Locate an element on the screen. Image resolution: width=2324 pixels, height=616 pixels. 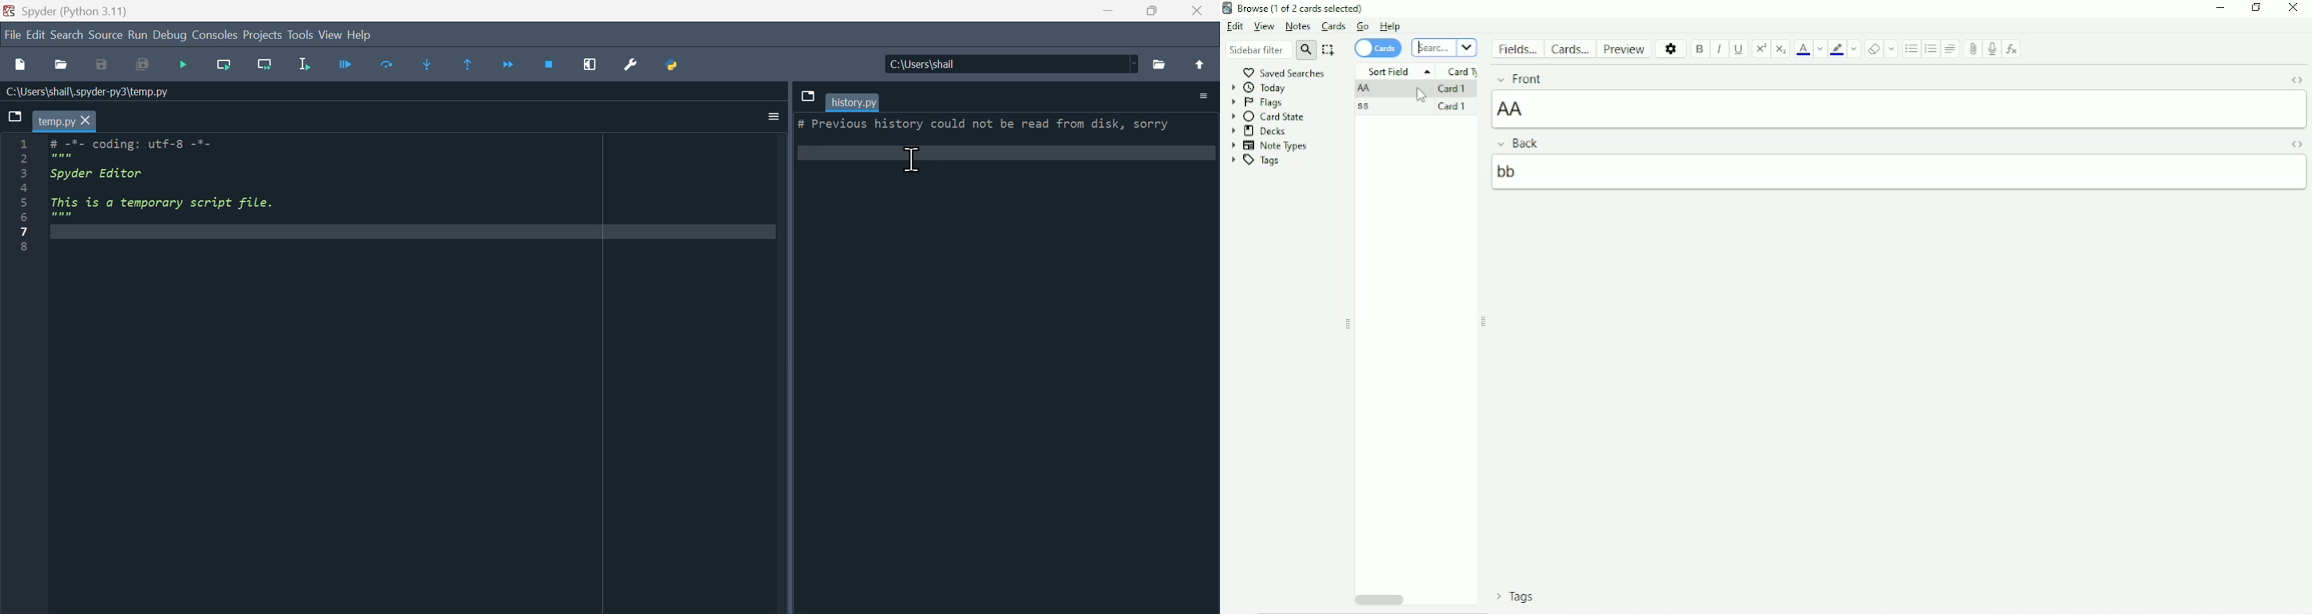
save is located at coordinates (101, 65).